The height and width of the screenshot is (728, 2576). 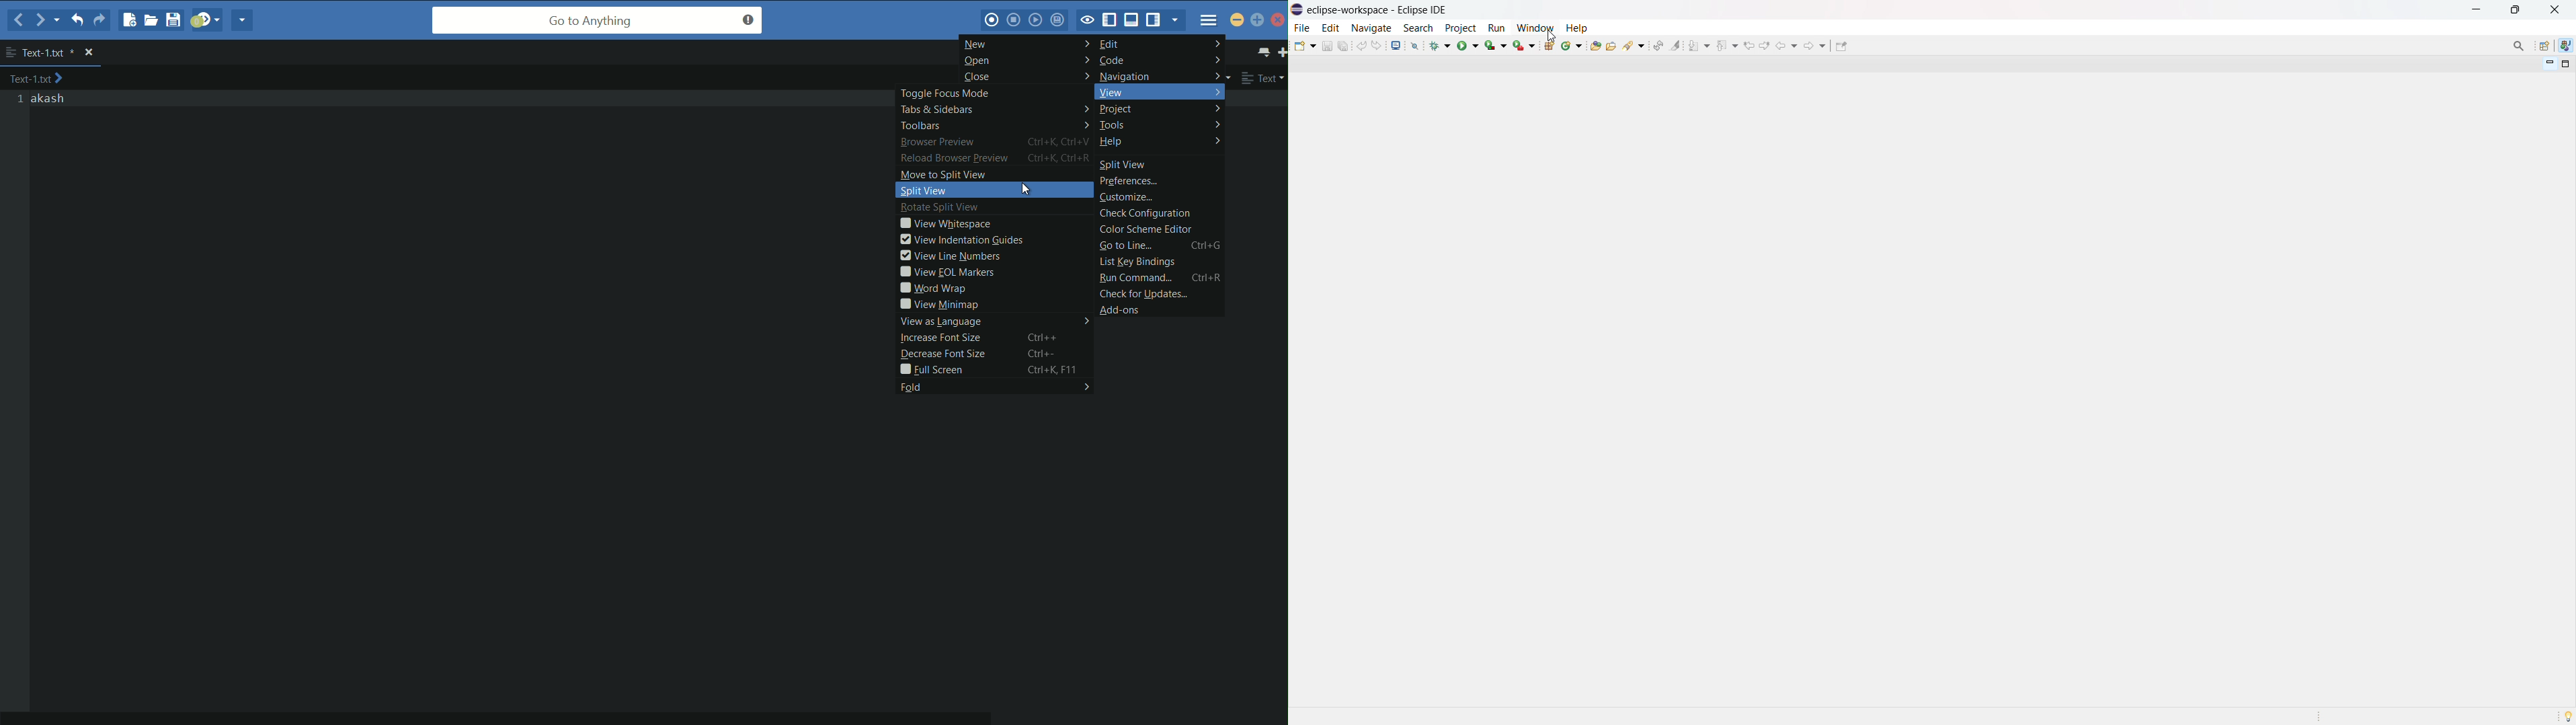 I want to click on list key bindings, so click(x=1160, y=262).